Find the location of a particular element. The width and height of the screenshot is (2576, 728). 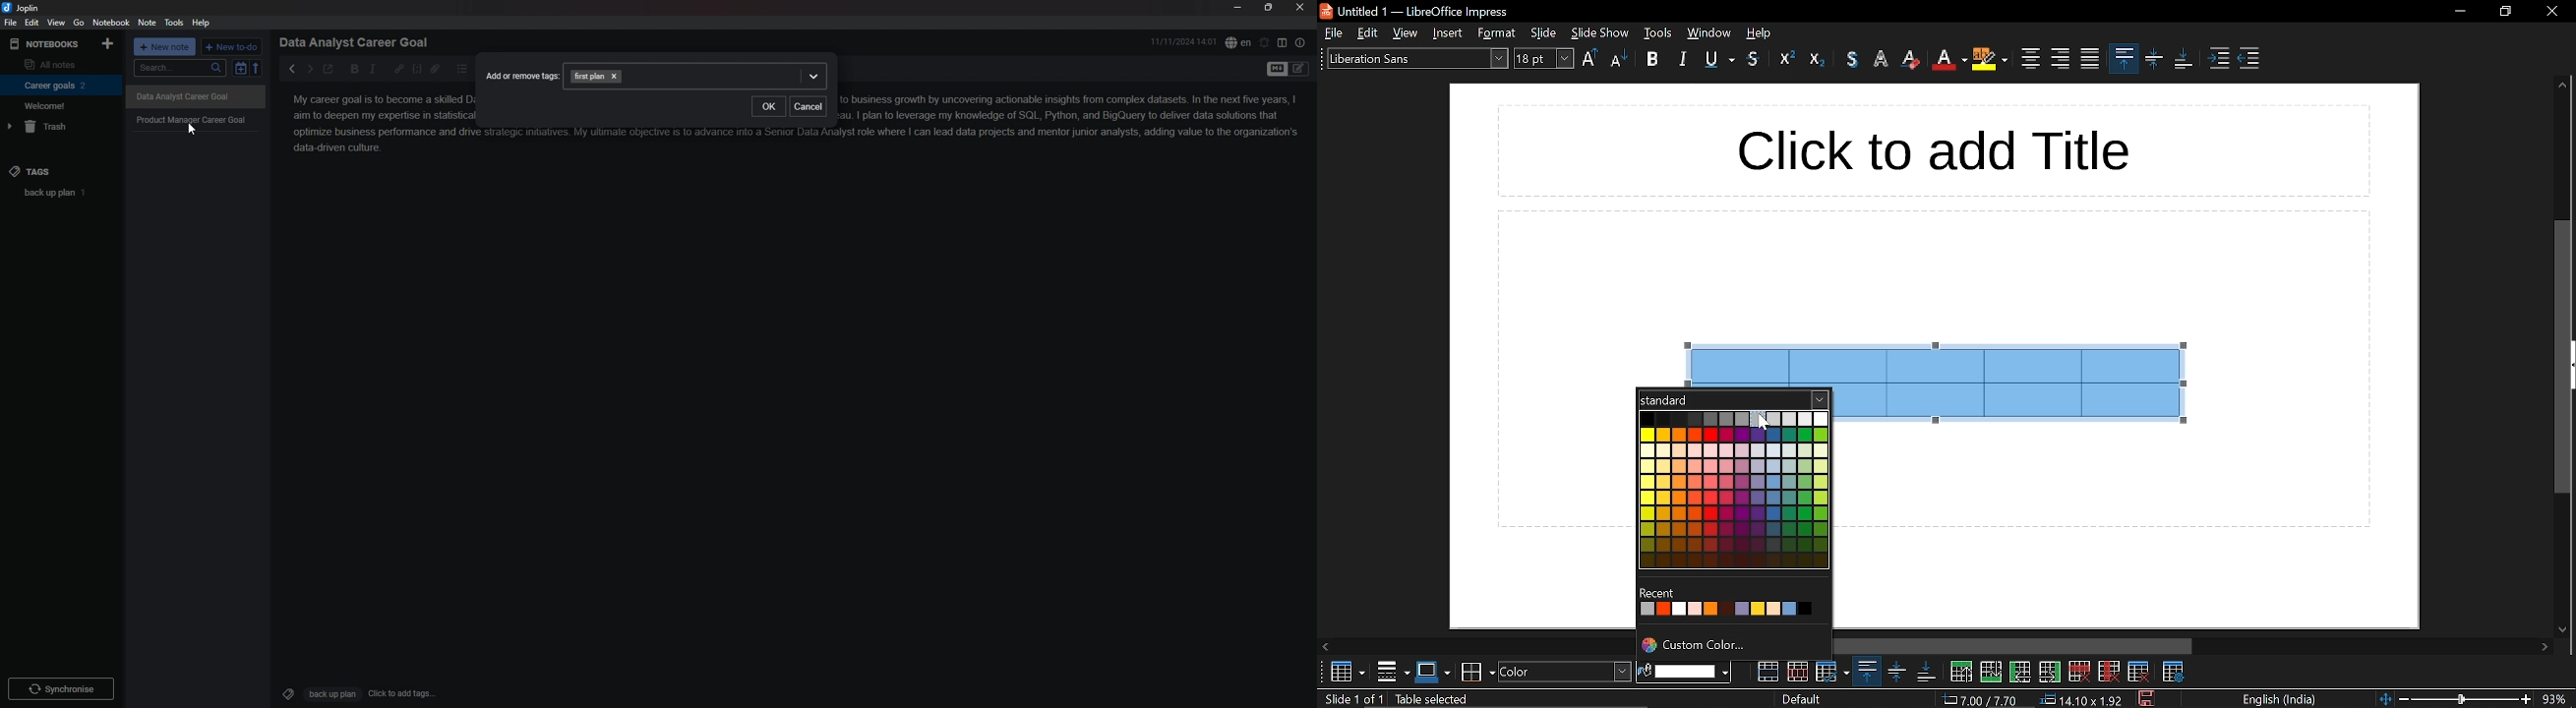

slide style is located at coordinates (1803, 699).